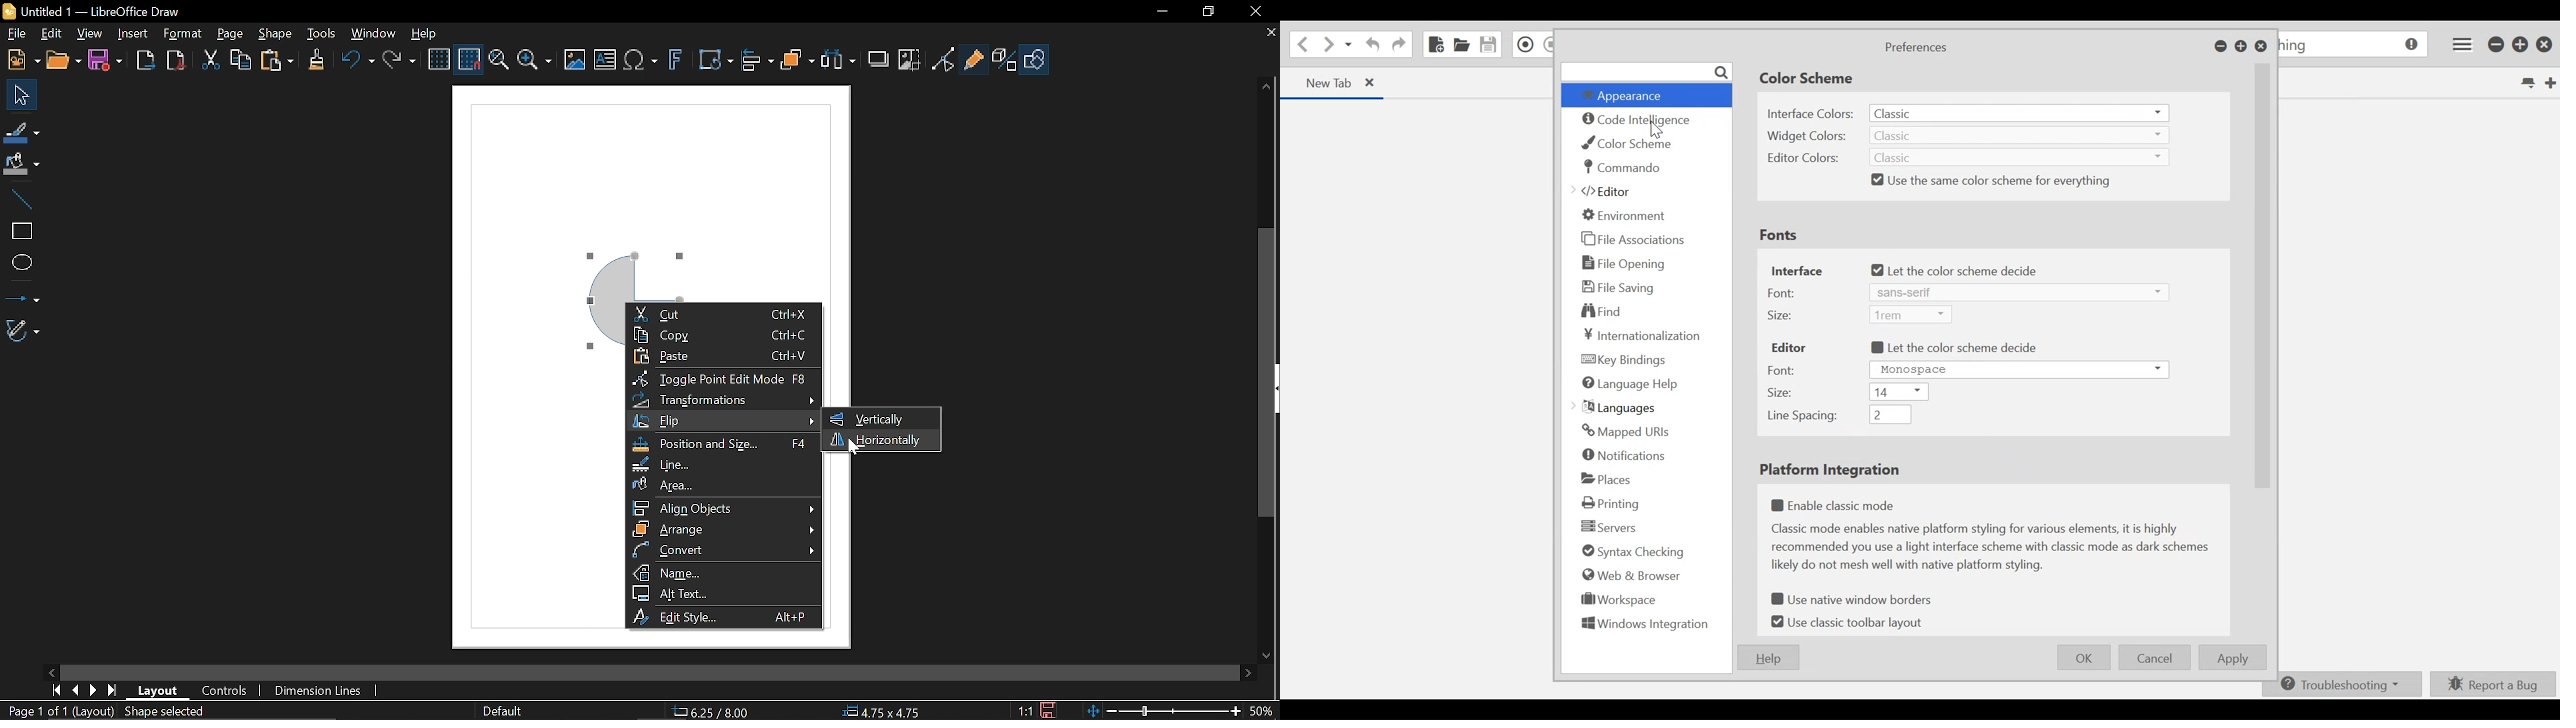  I want to click on Crop, so click(909, 60).